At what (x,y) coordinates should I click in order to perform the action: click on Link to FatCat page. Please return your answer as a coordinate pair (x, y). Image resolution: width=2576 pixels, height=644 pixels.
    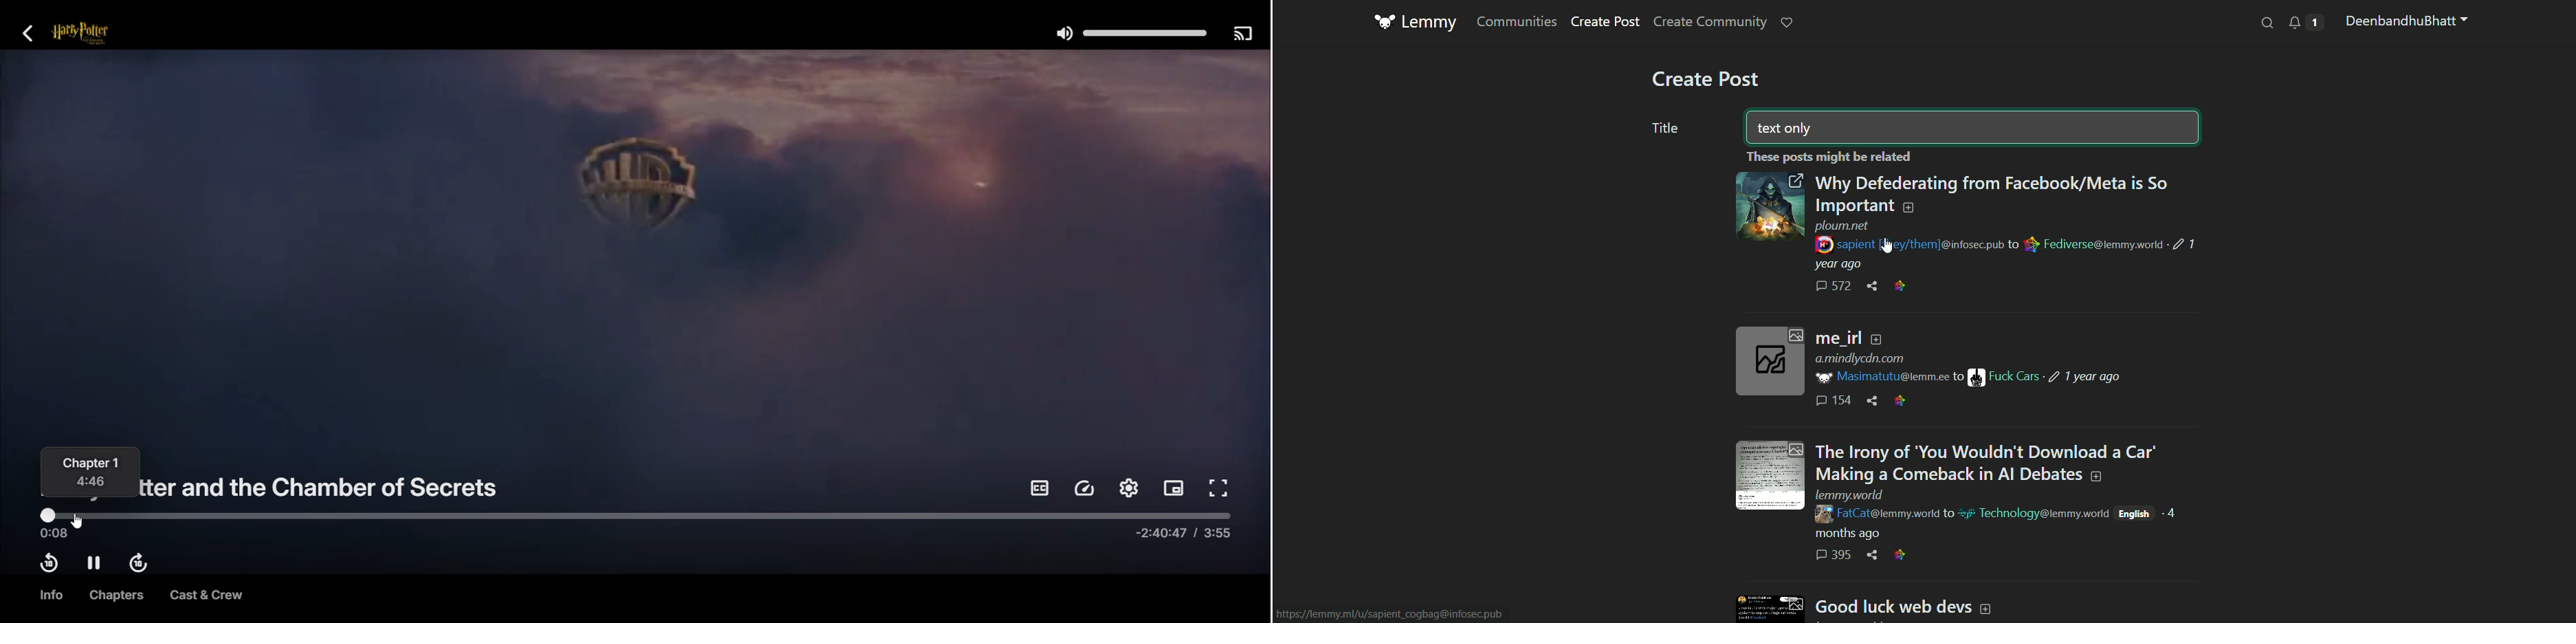
    Looking at the image, I should click on (1888, 513).